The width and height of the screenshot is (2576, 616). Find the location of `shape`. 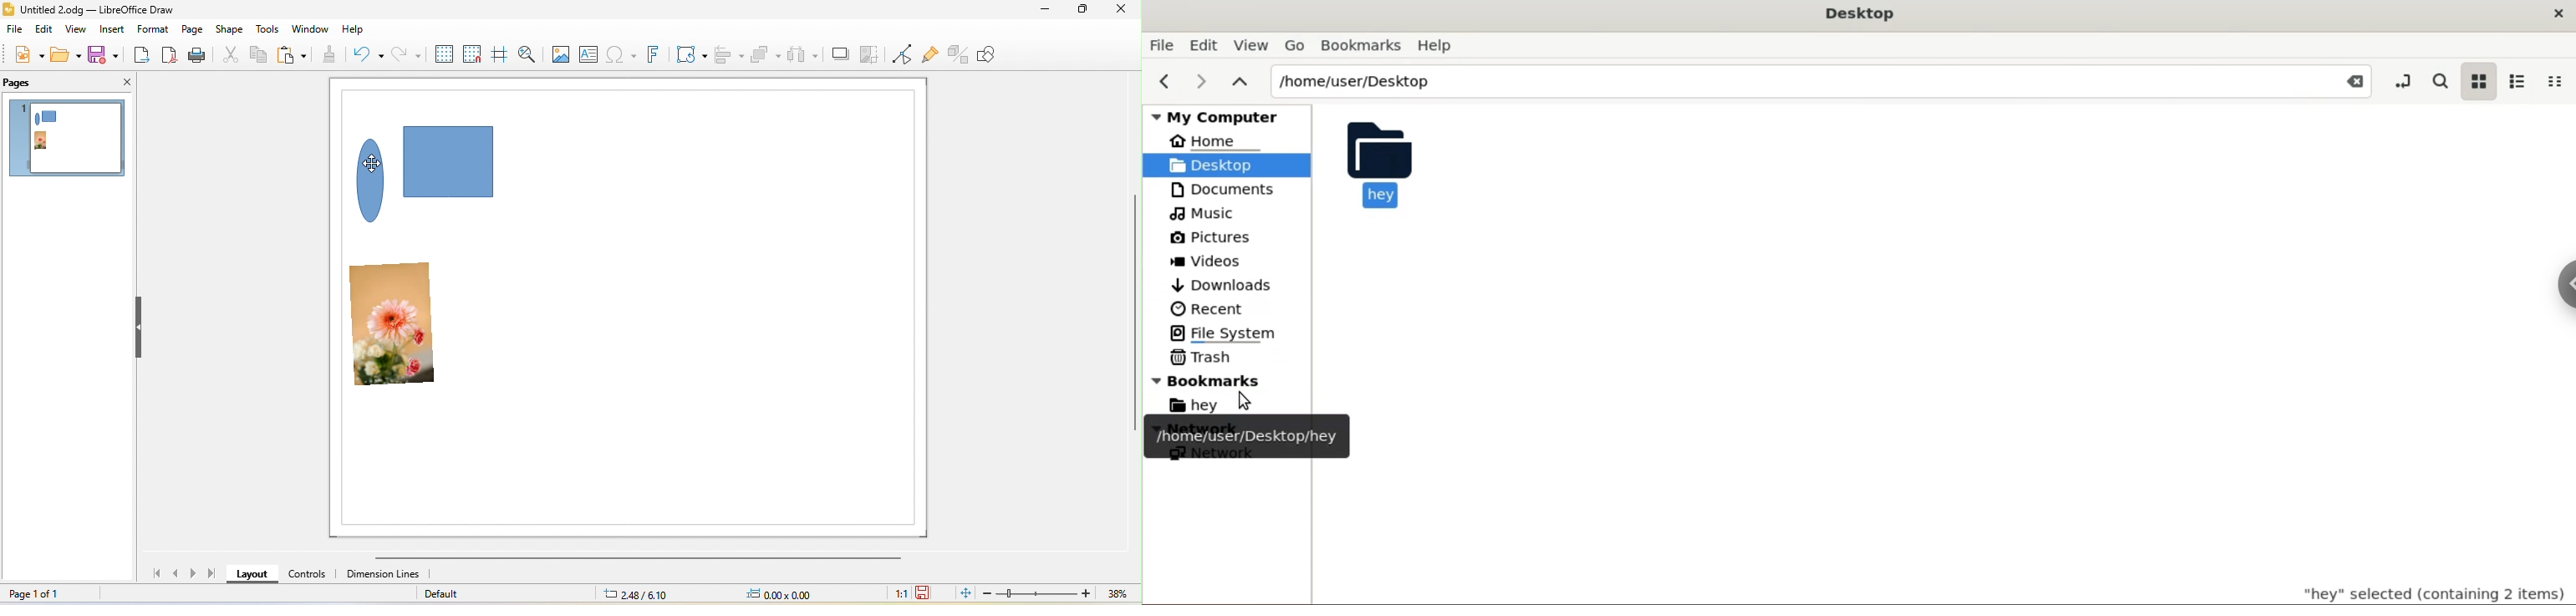

shape is located at coordinates (232, 29).